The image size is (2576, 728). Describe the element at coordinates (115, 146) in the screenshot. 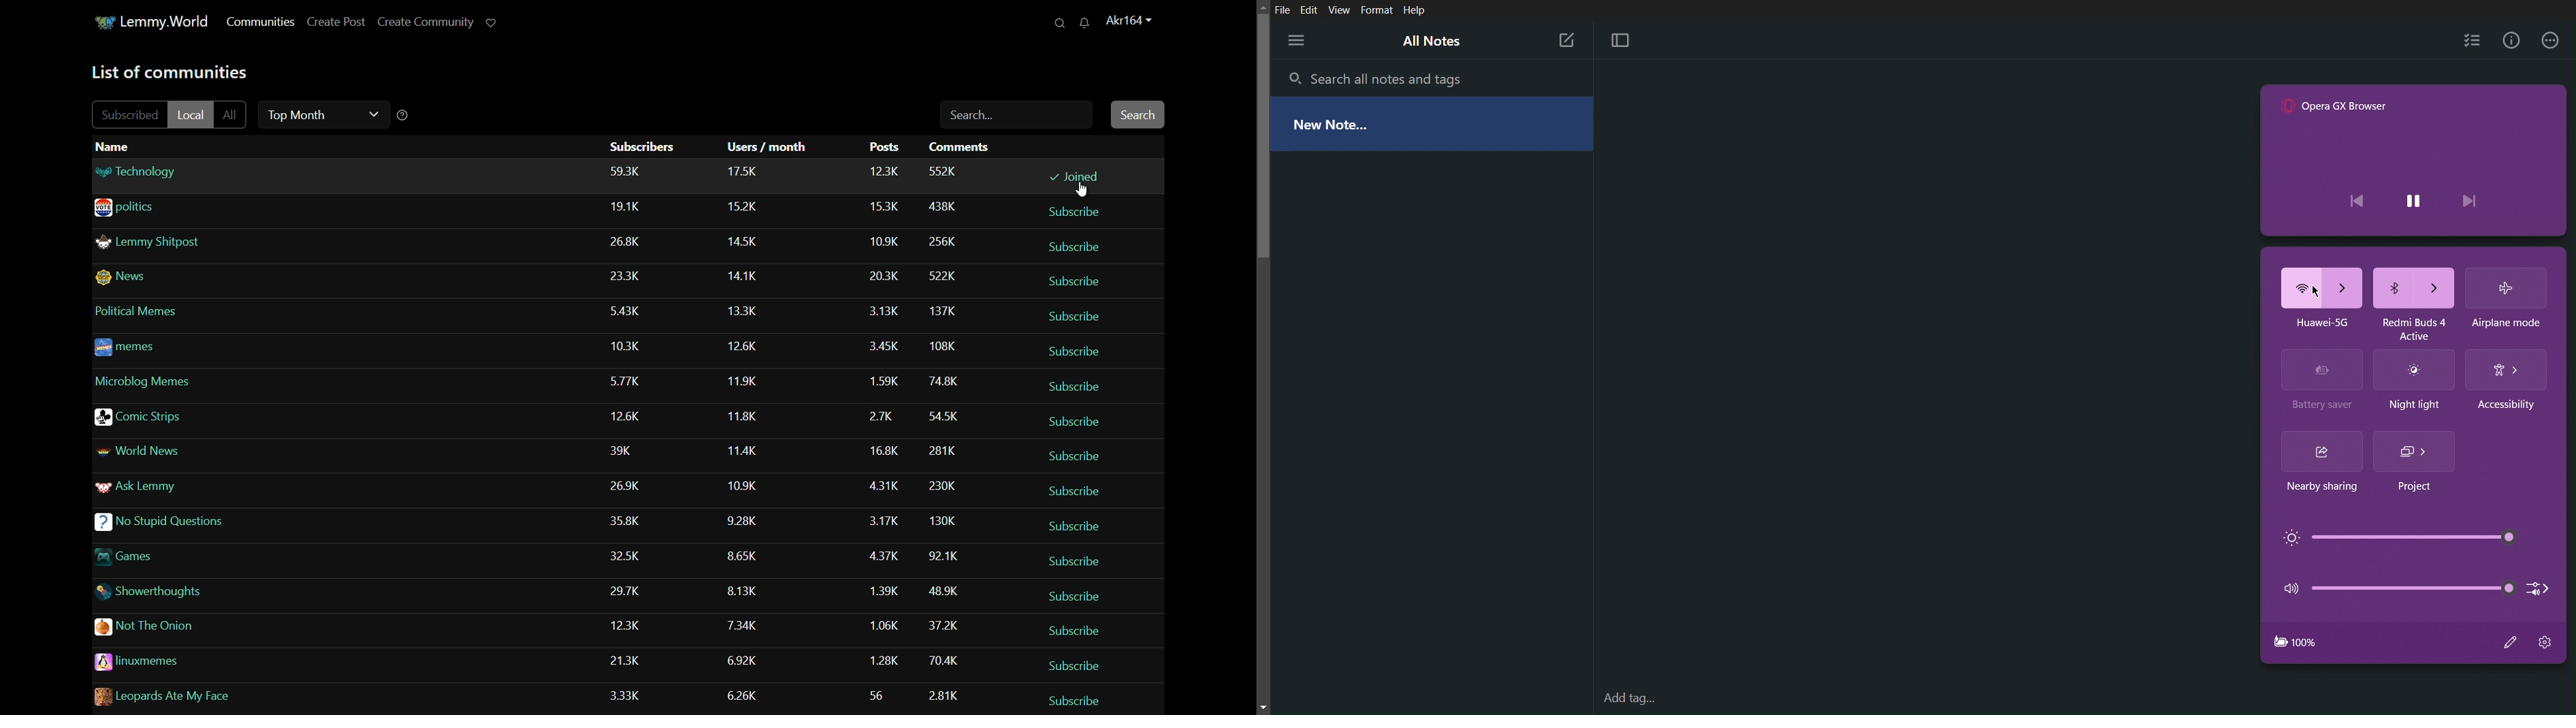

I see `name` at that location.